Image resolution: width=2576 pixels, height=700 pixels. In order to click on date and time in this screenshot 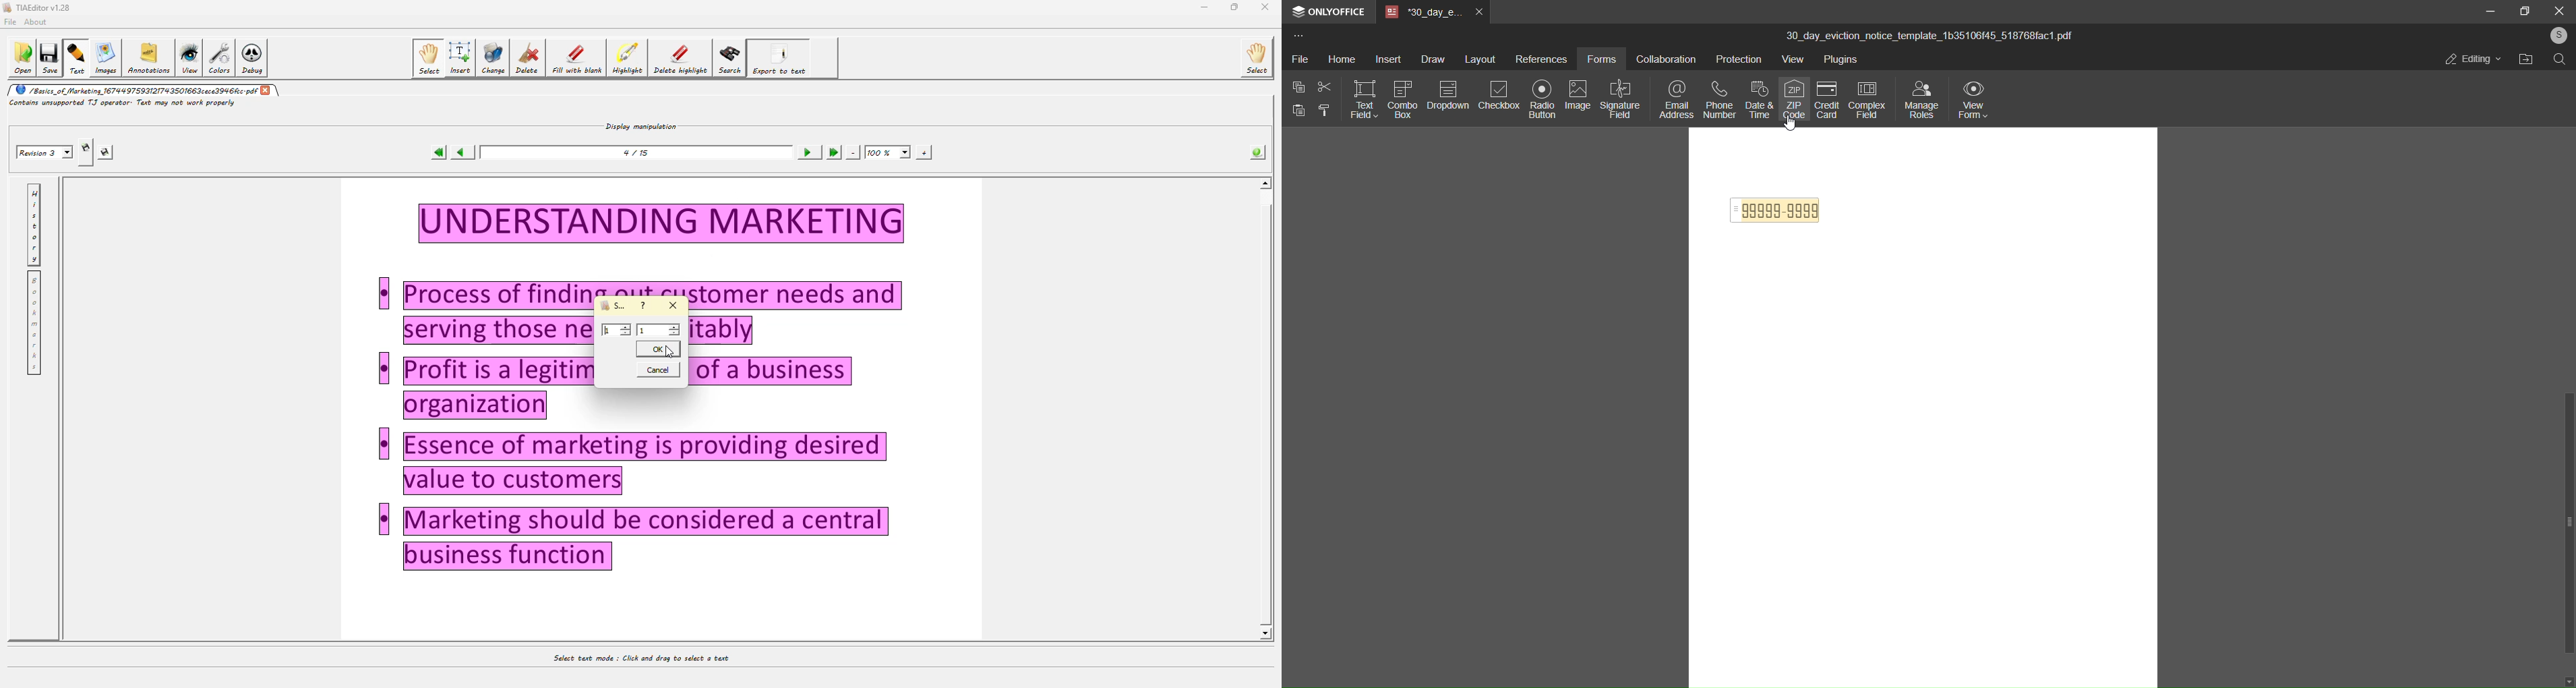, I will do `click(1757, 98)`.